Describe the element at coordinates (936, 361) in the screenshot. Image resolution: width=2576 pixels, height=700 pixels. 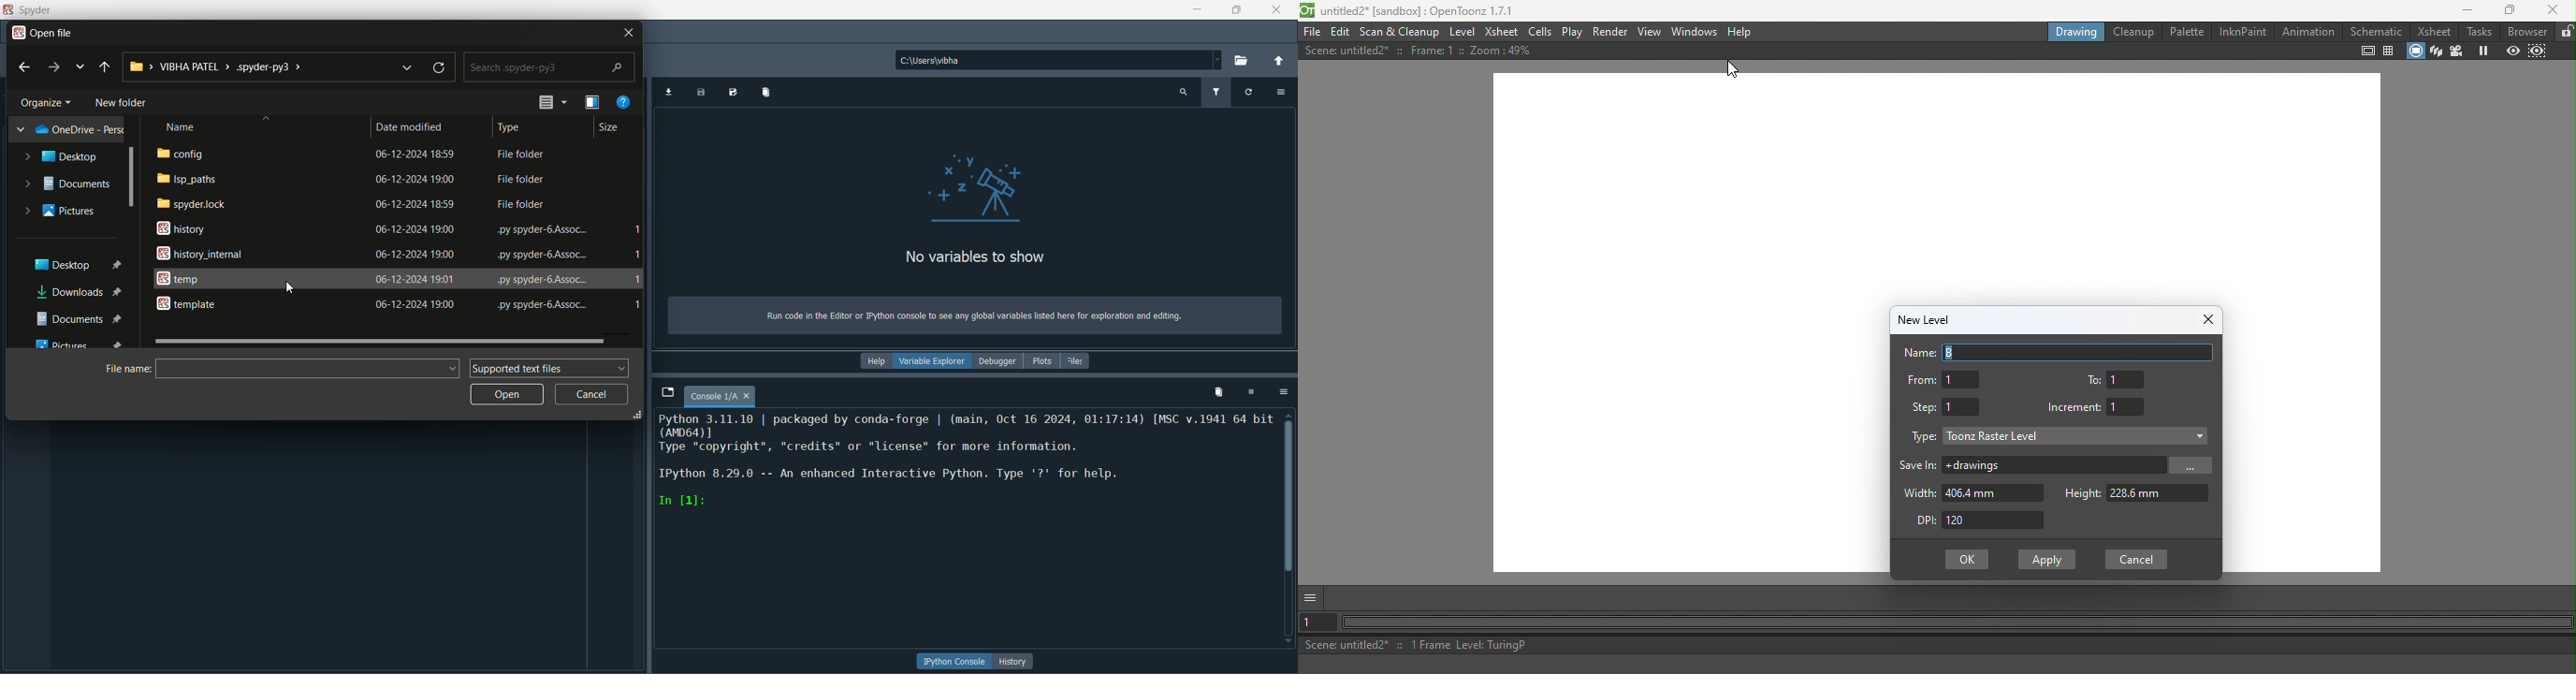
I see `variable explorer` at that location.